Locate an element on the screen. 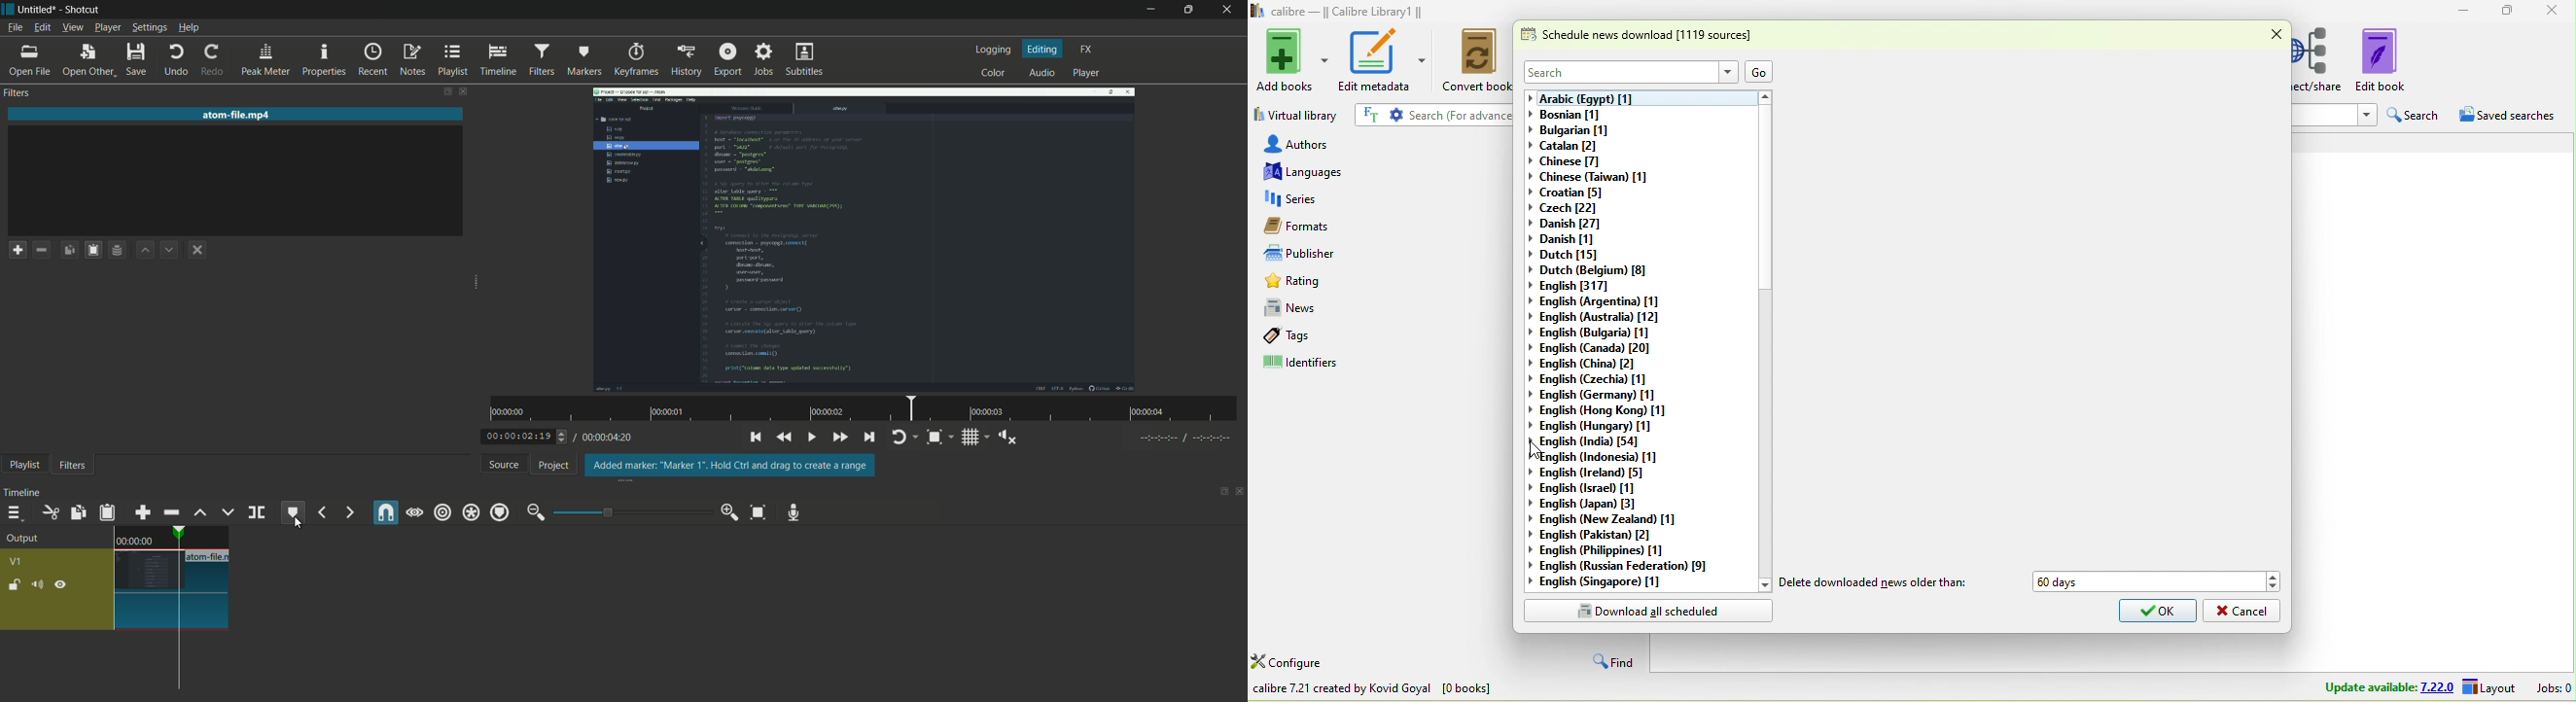  imported file name is located at coordinates (237, 114).